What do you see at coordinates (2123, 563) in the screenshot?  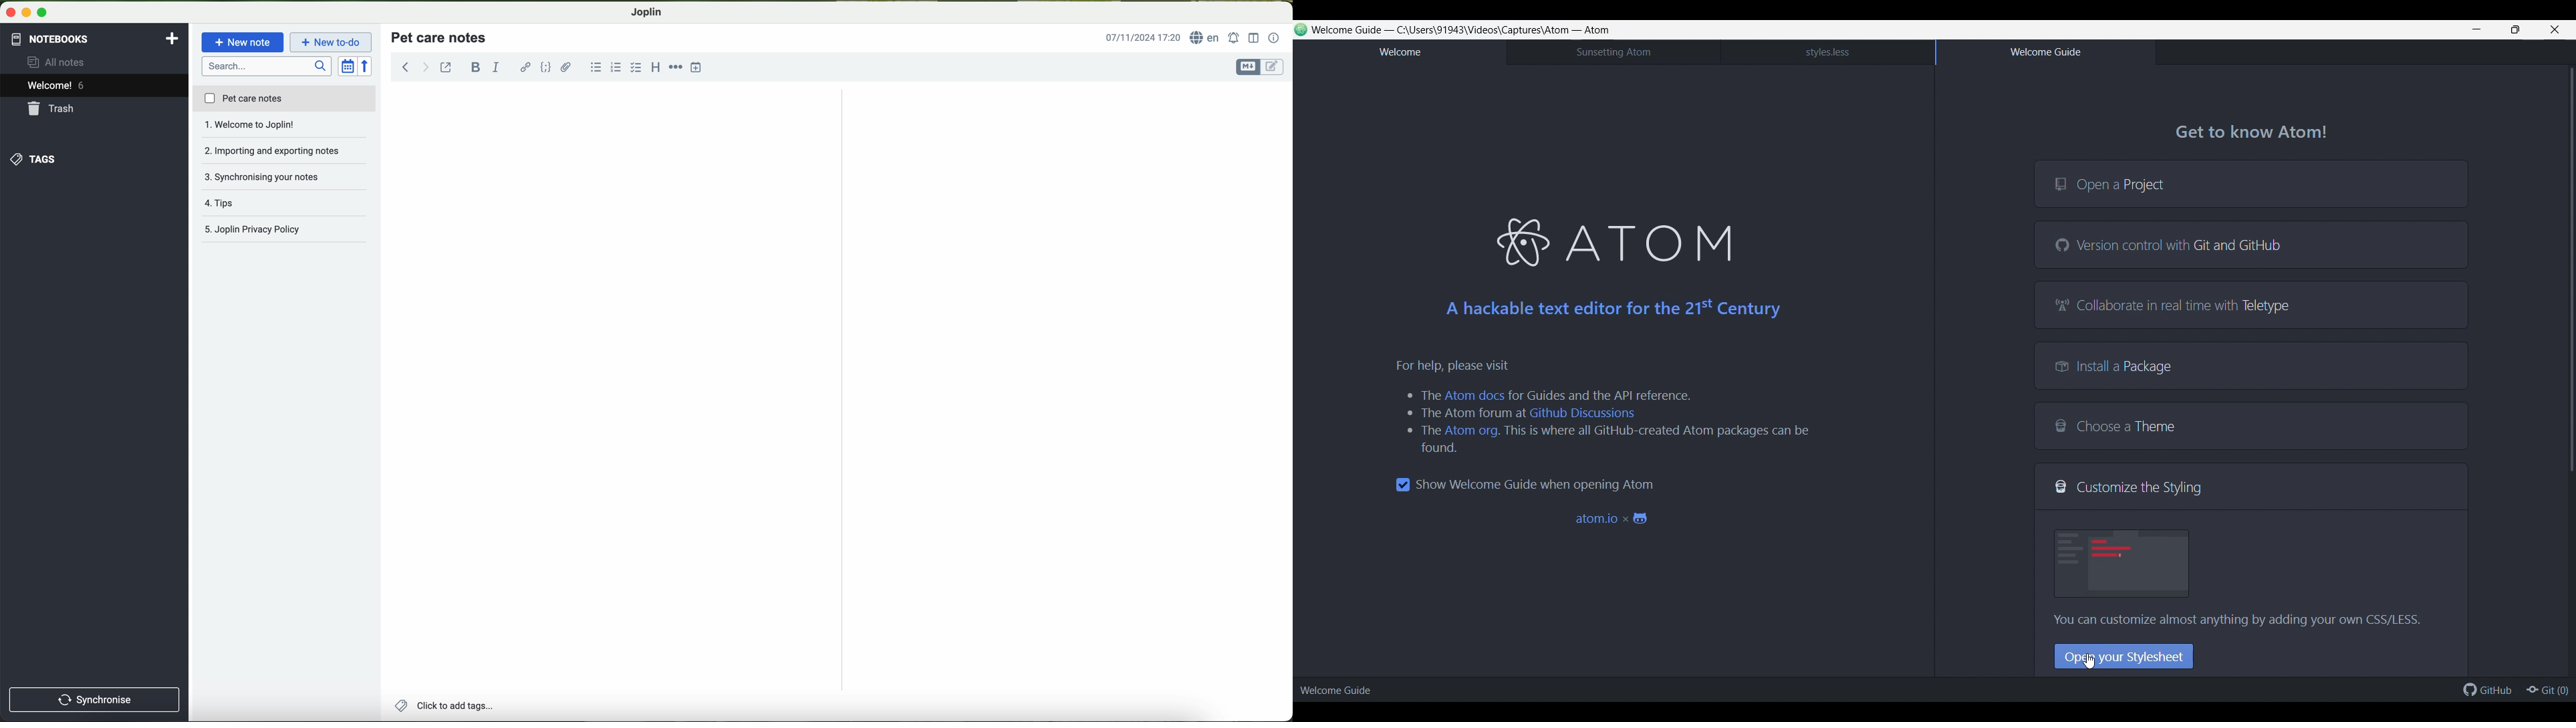 I see `image` at bounding box center [2123, 563].